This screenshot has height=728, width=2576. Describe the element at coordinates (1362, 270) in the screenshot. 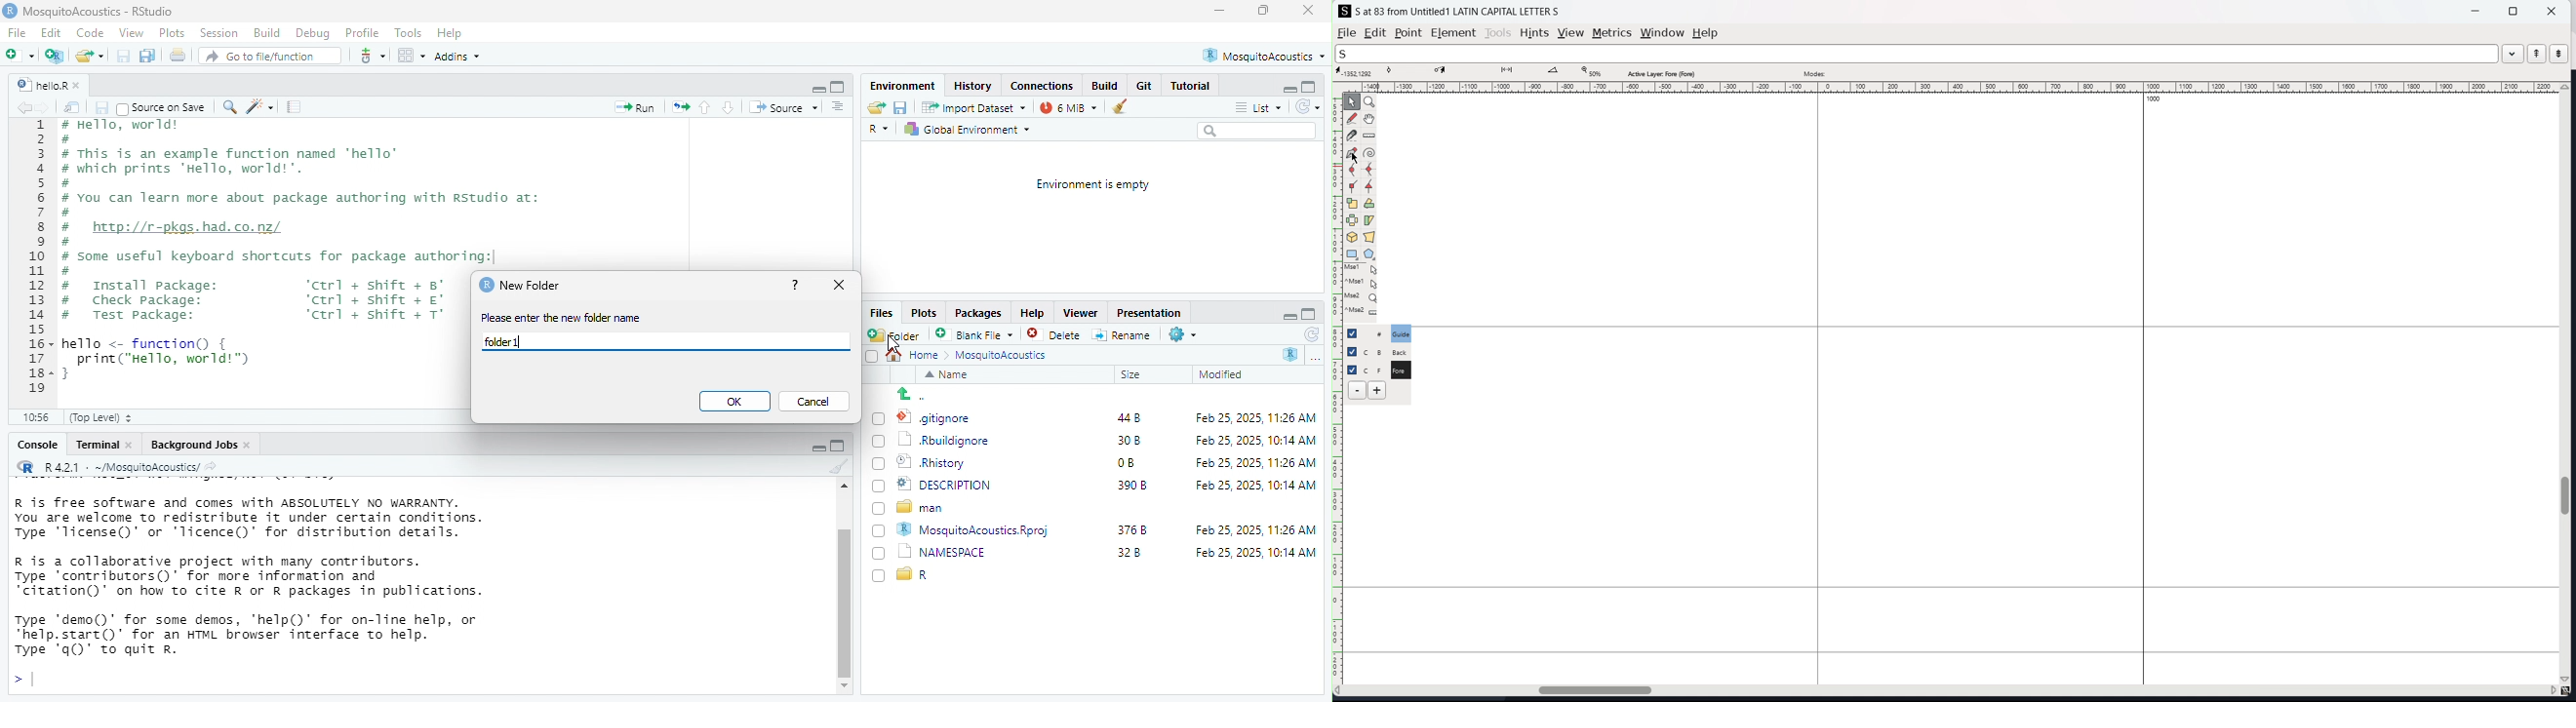

I see `Mse1` at that location.